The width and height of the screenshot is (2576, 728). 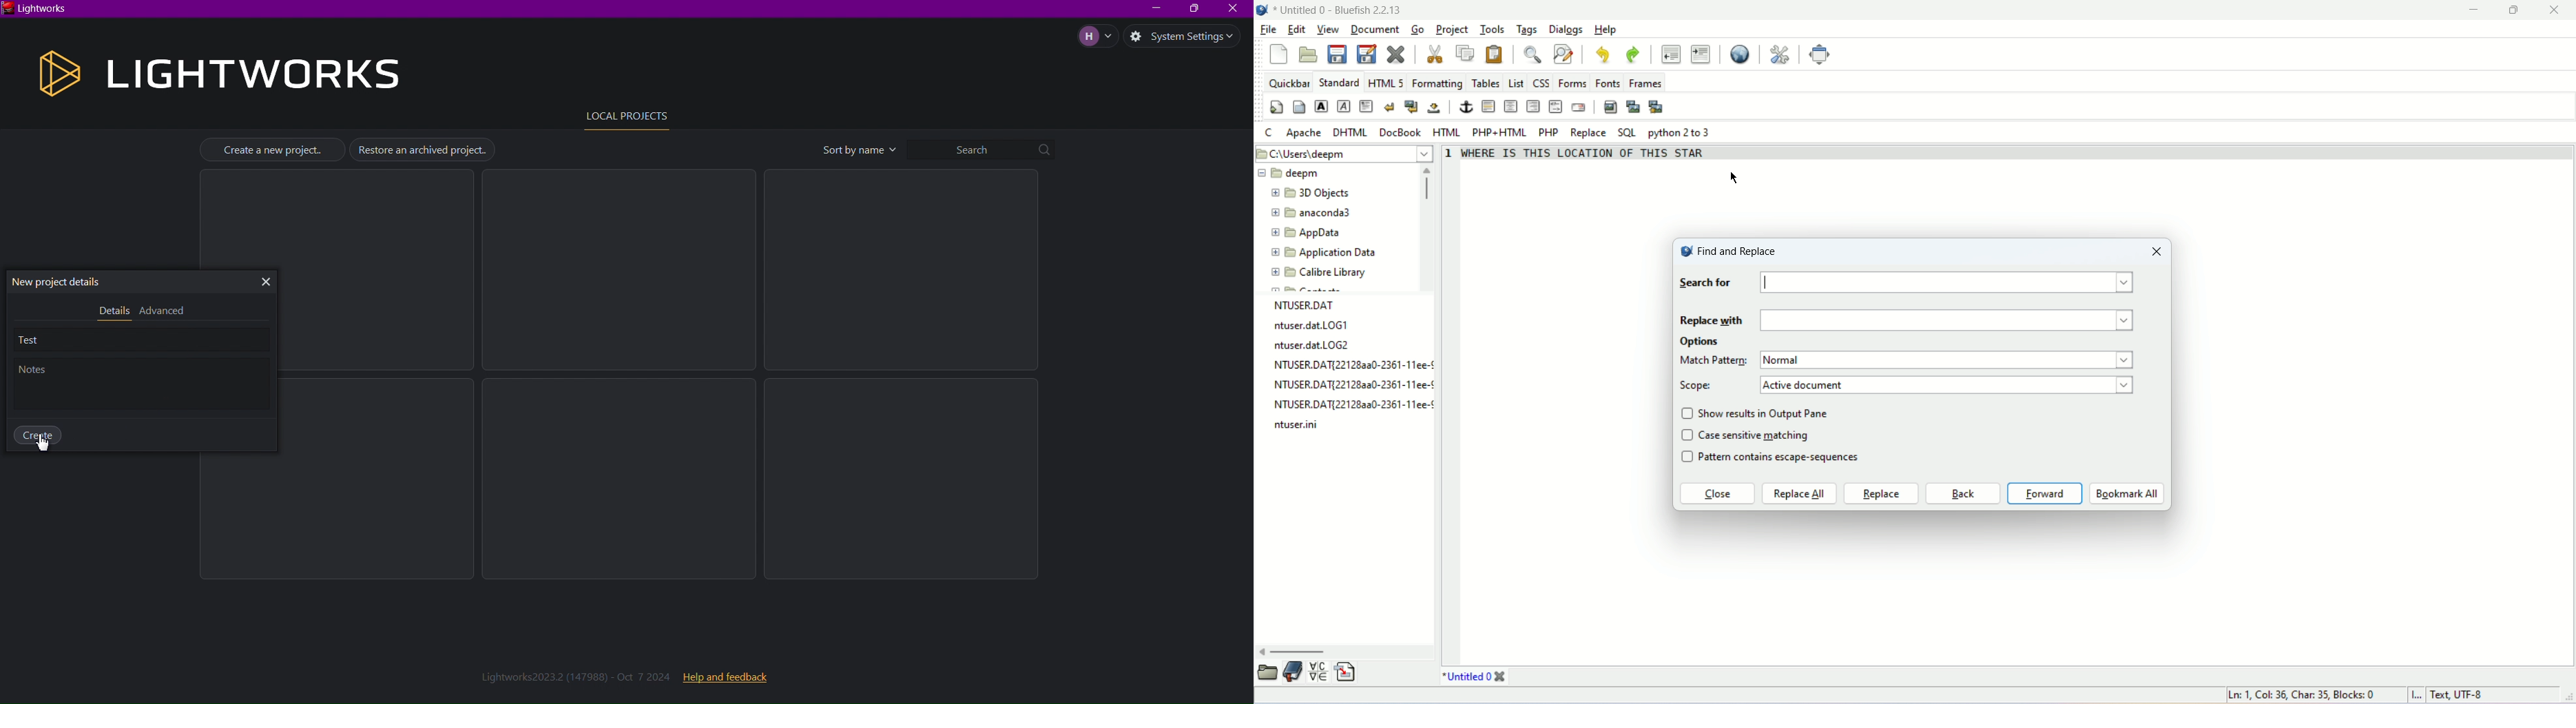 I want to click on raplace, so click(x=1881, y=493).